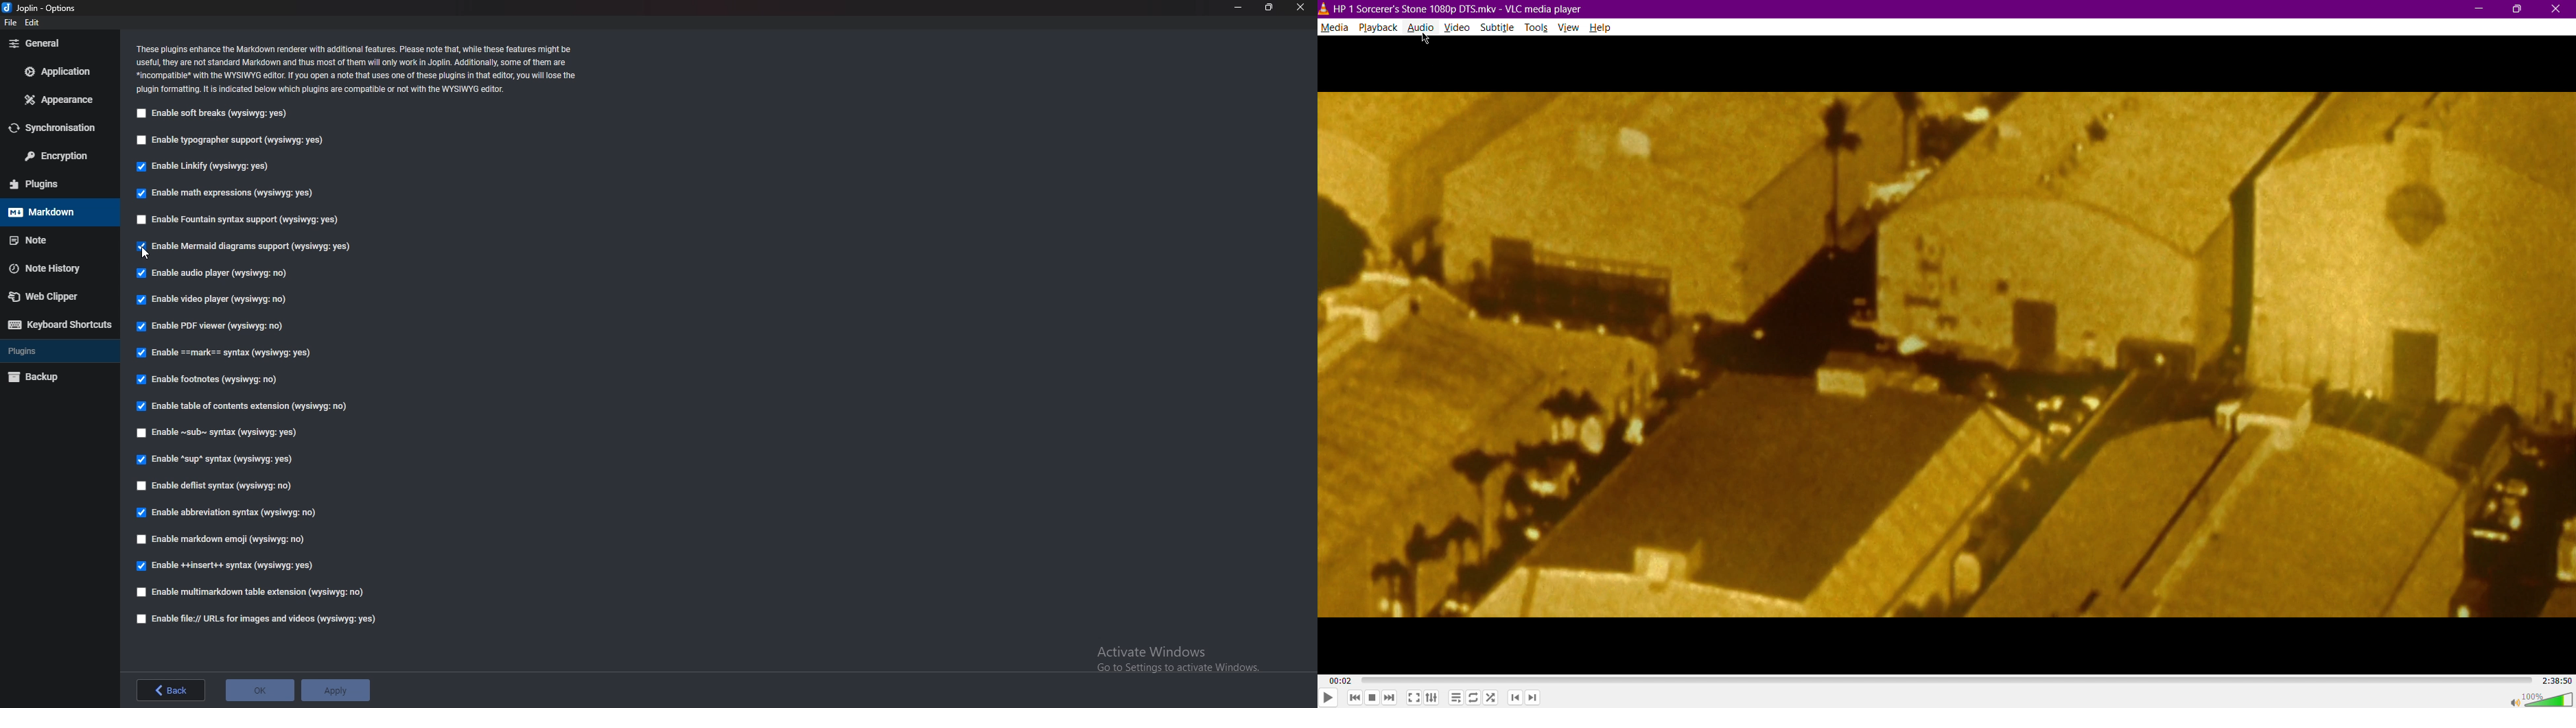 The height and width of the screenshot is (728, 2576). Describe the element at coordinates (1491, 699) in the screenshot. I see `Random` at that location.